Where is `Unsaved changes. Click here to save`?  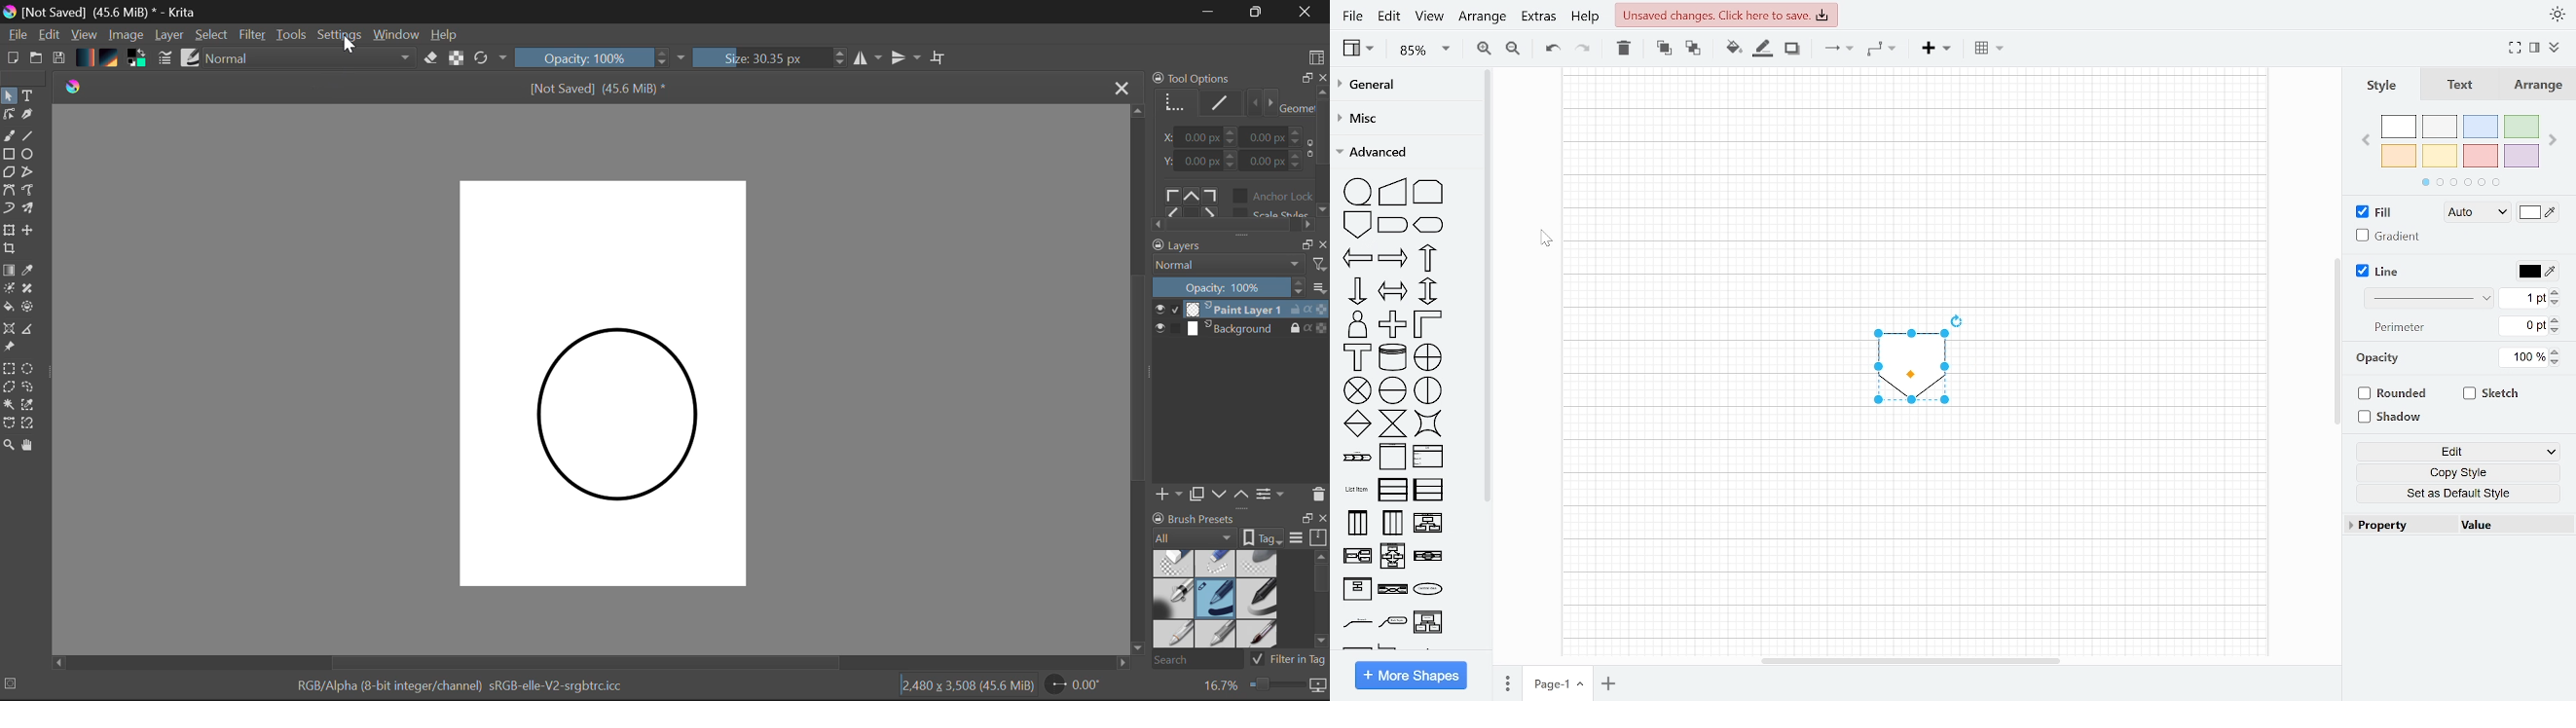
Unsaved changes. Click here to save is located at coordinates (1725, 15).